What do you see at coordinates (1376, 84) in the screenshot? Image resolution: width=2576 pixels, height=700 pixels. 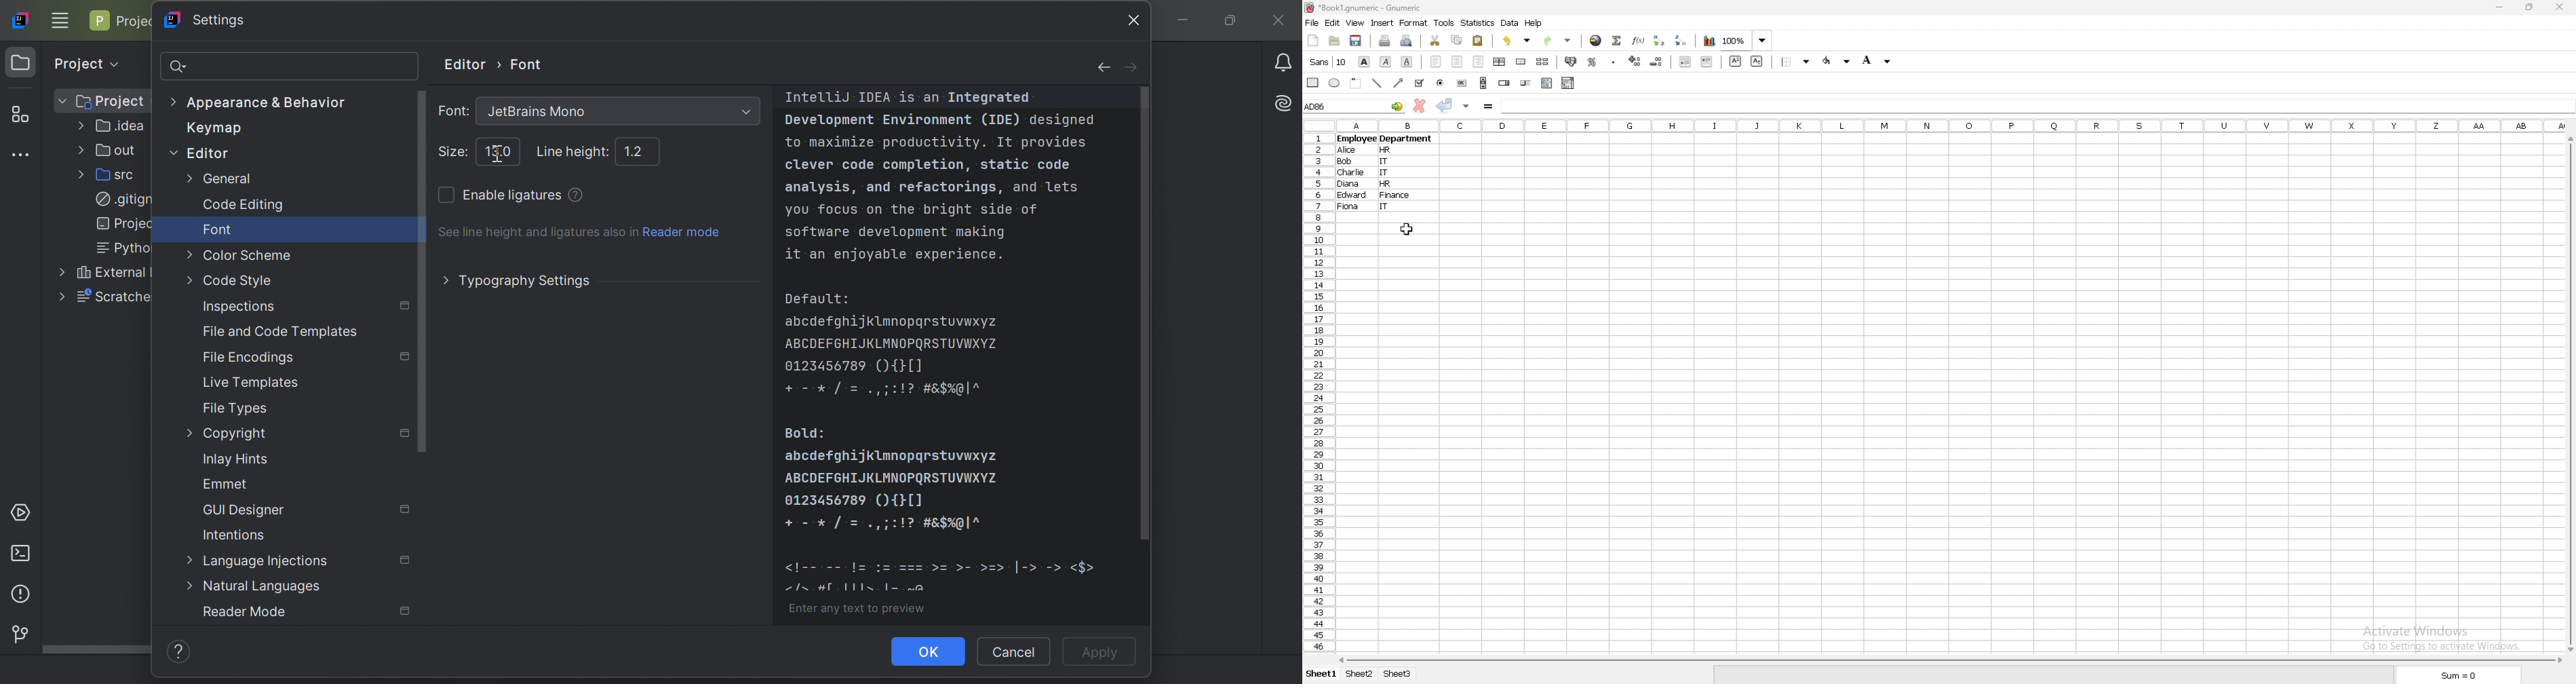 I see `line` at bounding box center [1376, 84].